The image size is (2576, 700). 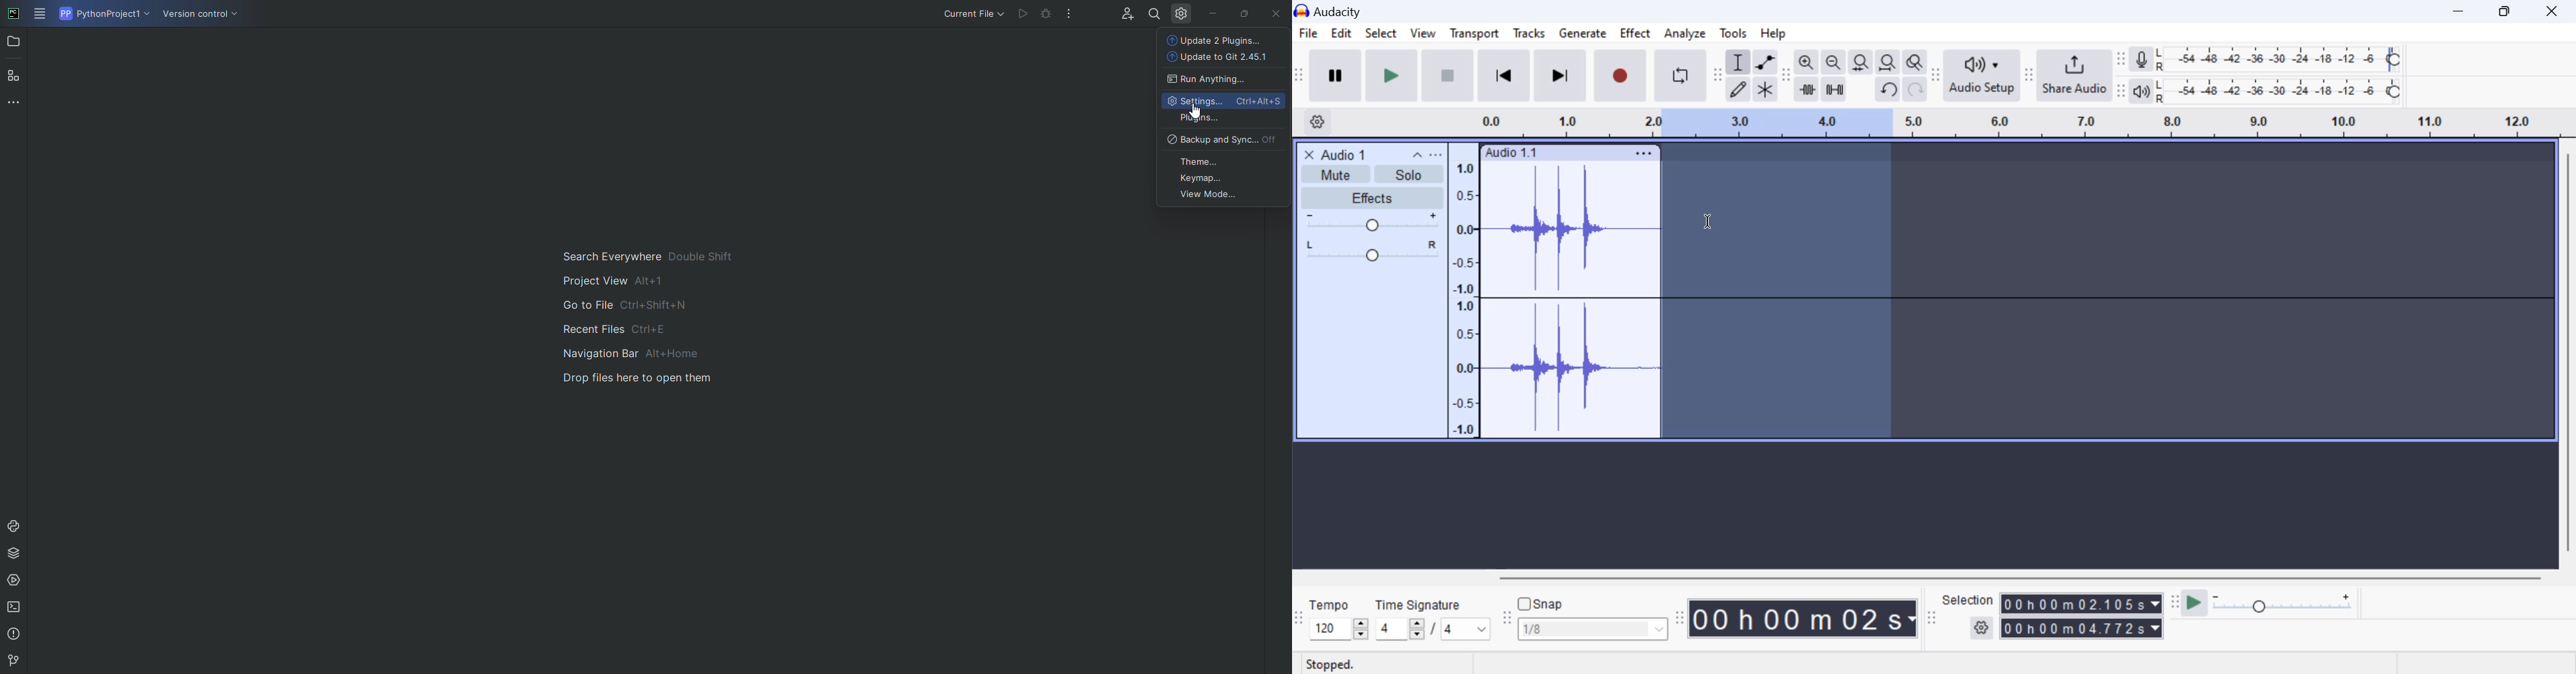 I want to click on Update 2 Plugins, so click(x=1223, y=40).